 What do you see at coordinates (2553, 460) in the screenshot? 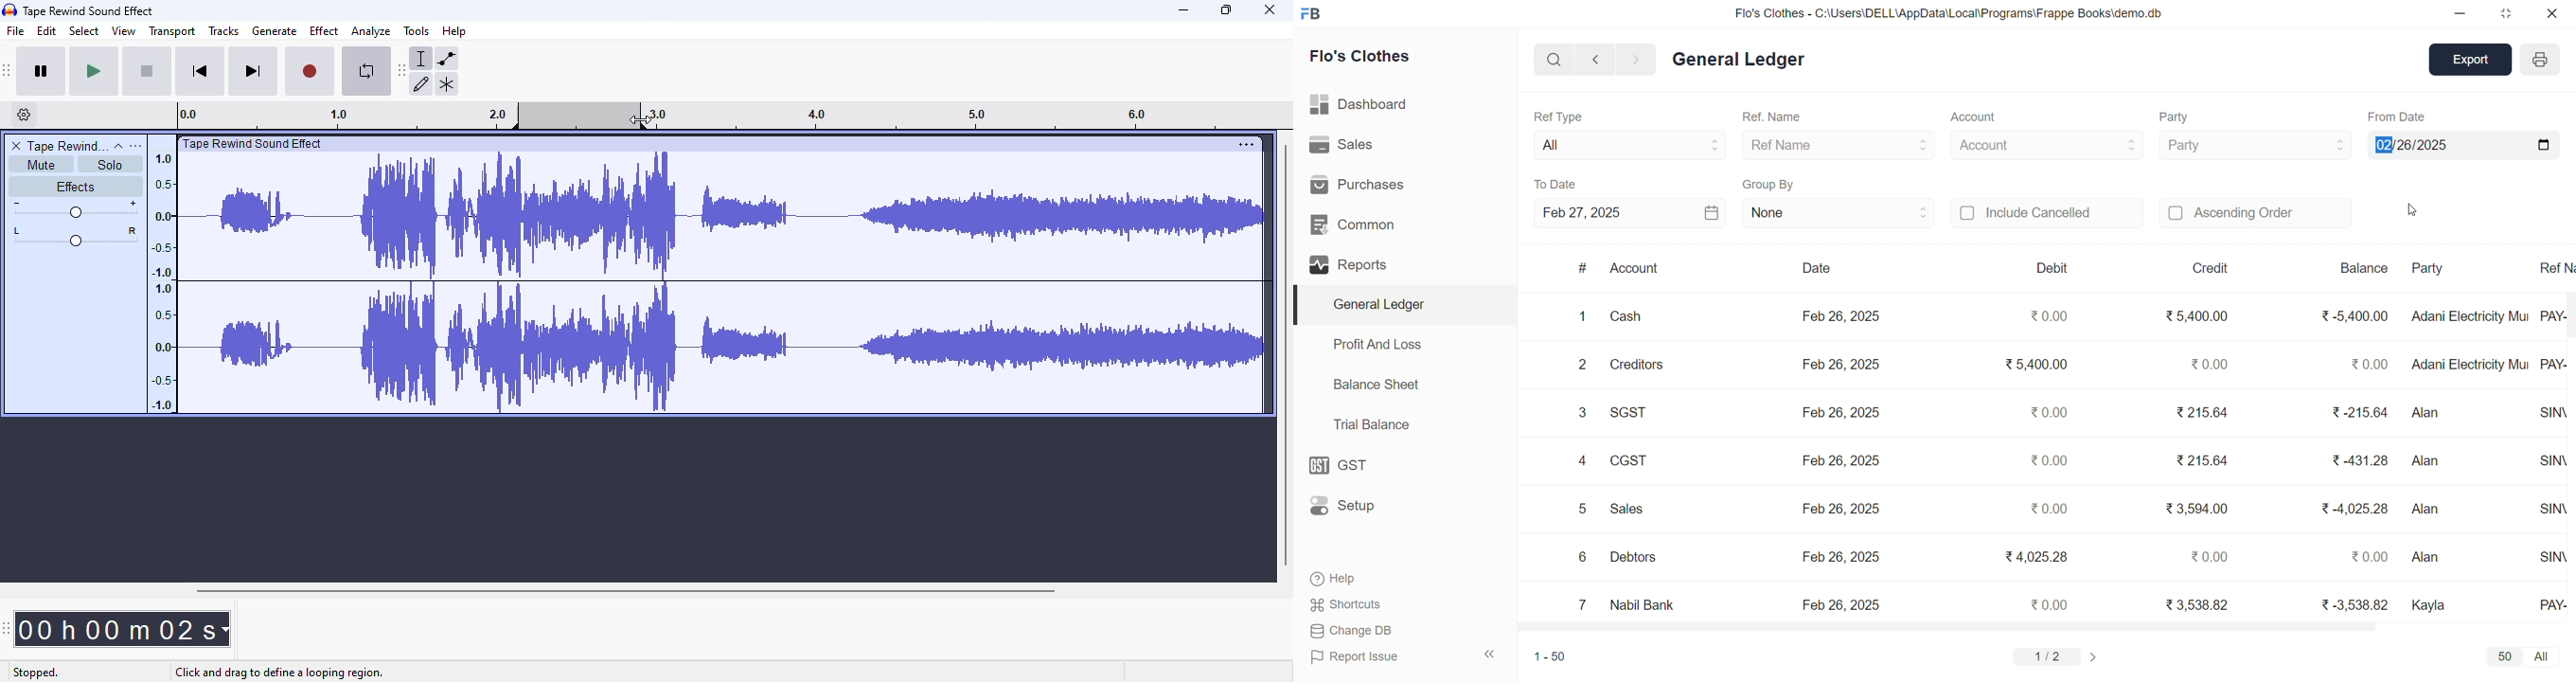
I see `SINV-` at bounding box center [2553, 460].